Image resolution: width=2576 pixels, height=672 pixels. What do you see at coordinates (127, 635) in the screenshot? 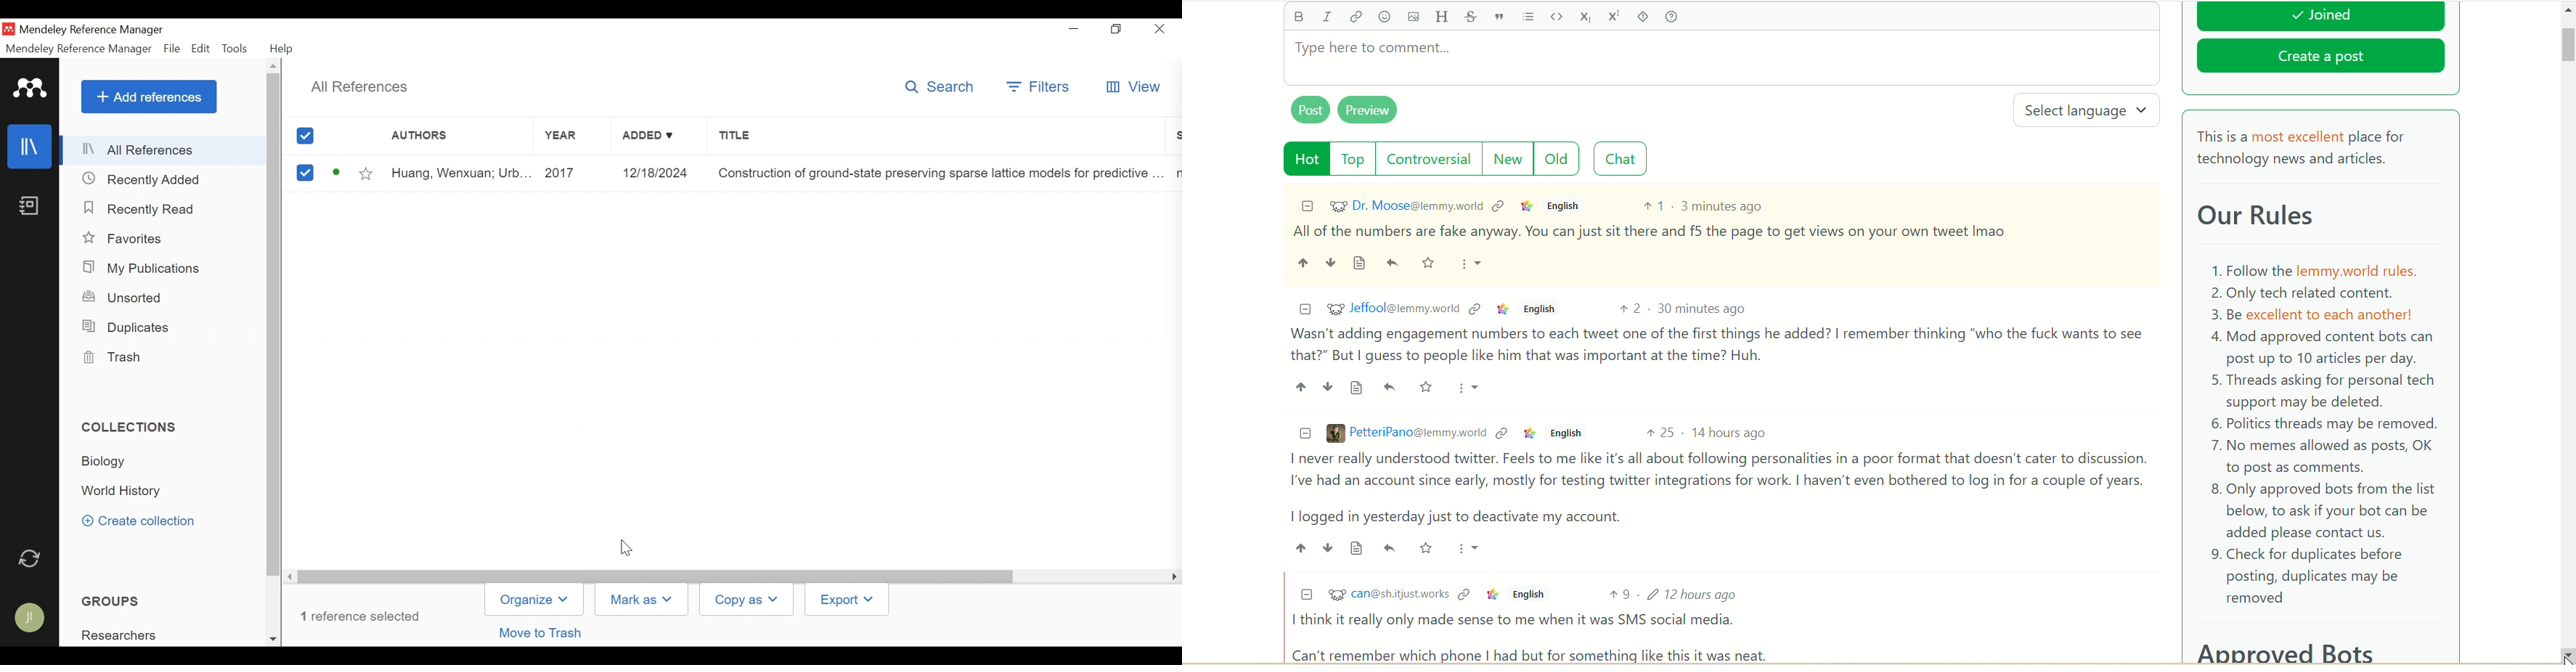
I see `Group` at bounding box center [127, 635].